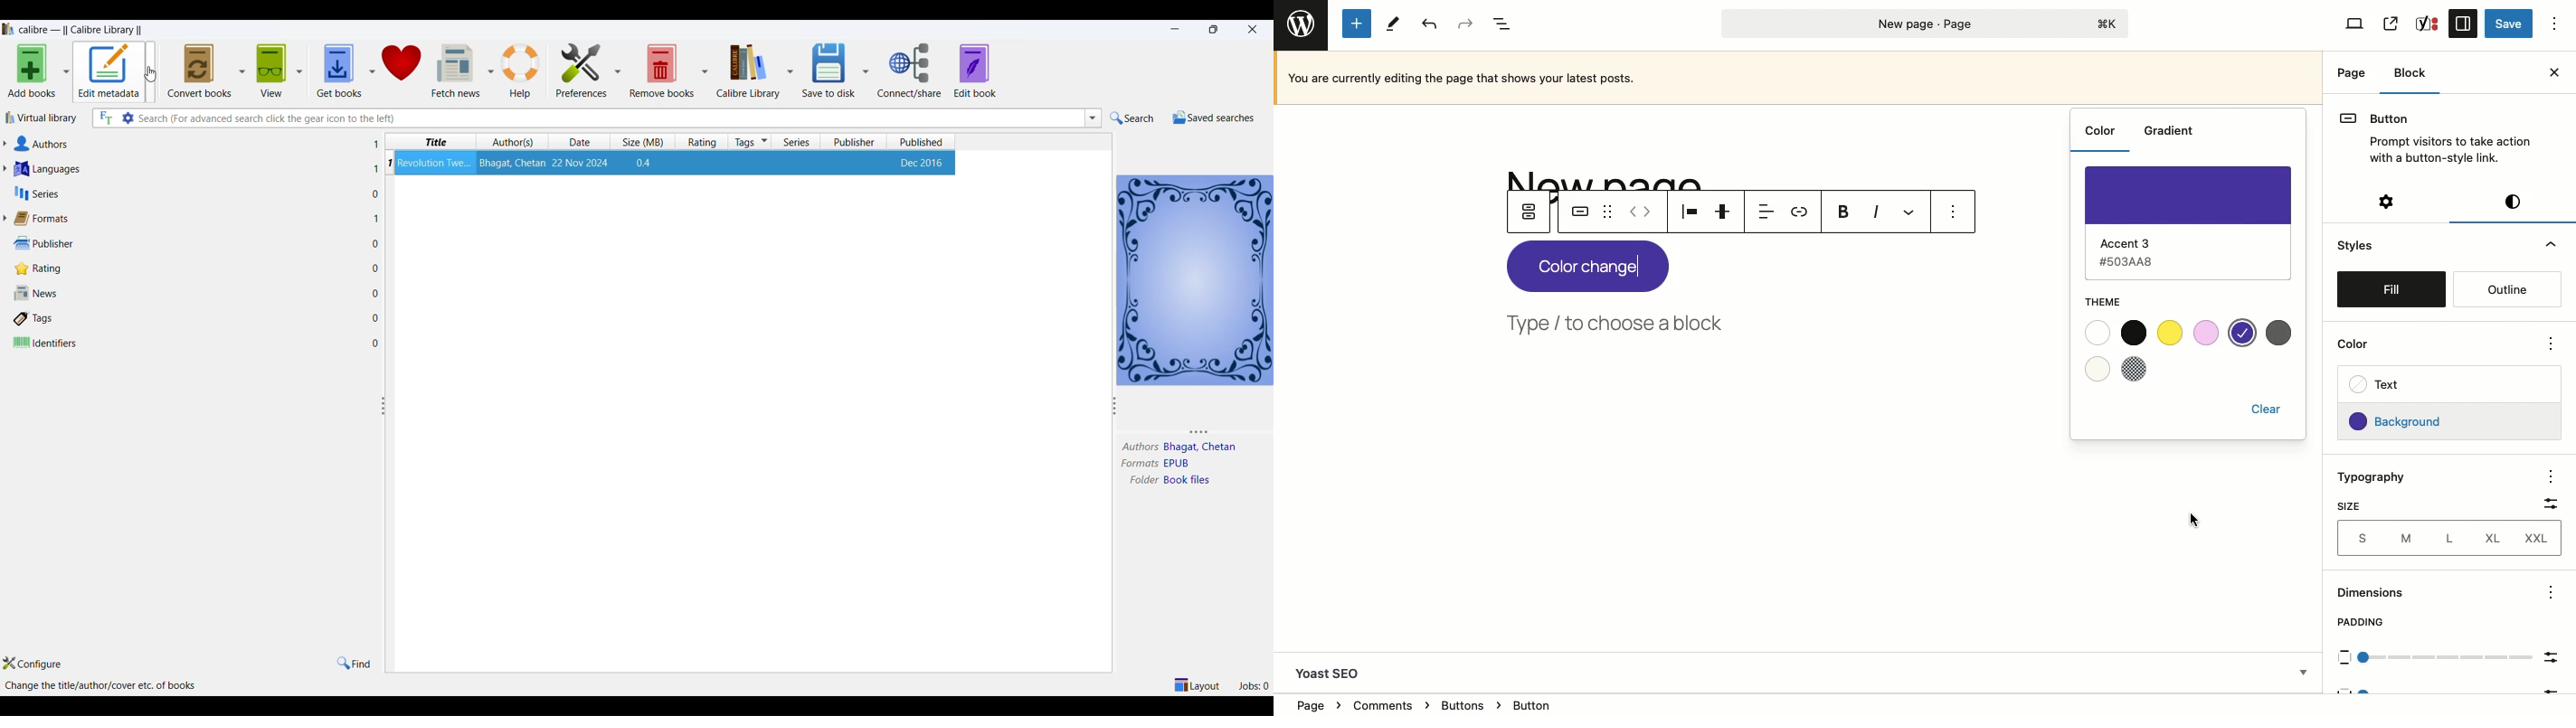  What do you see at coordinates (2516, 200) in the screenshot?
I see `Visual editor` at bounding box center [2516, 200].